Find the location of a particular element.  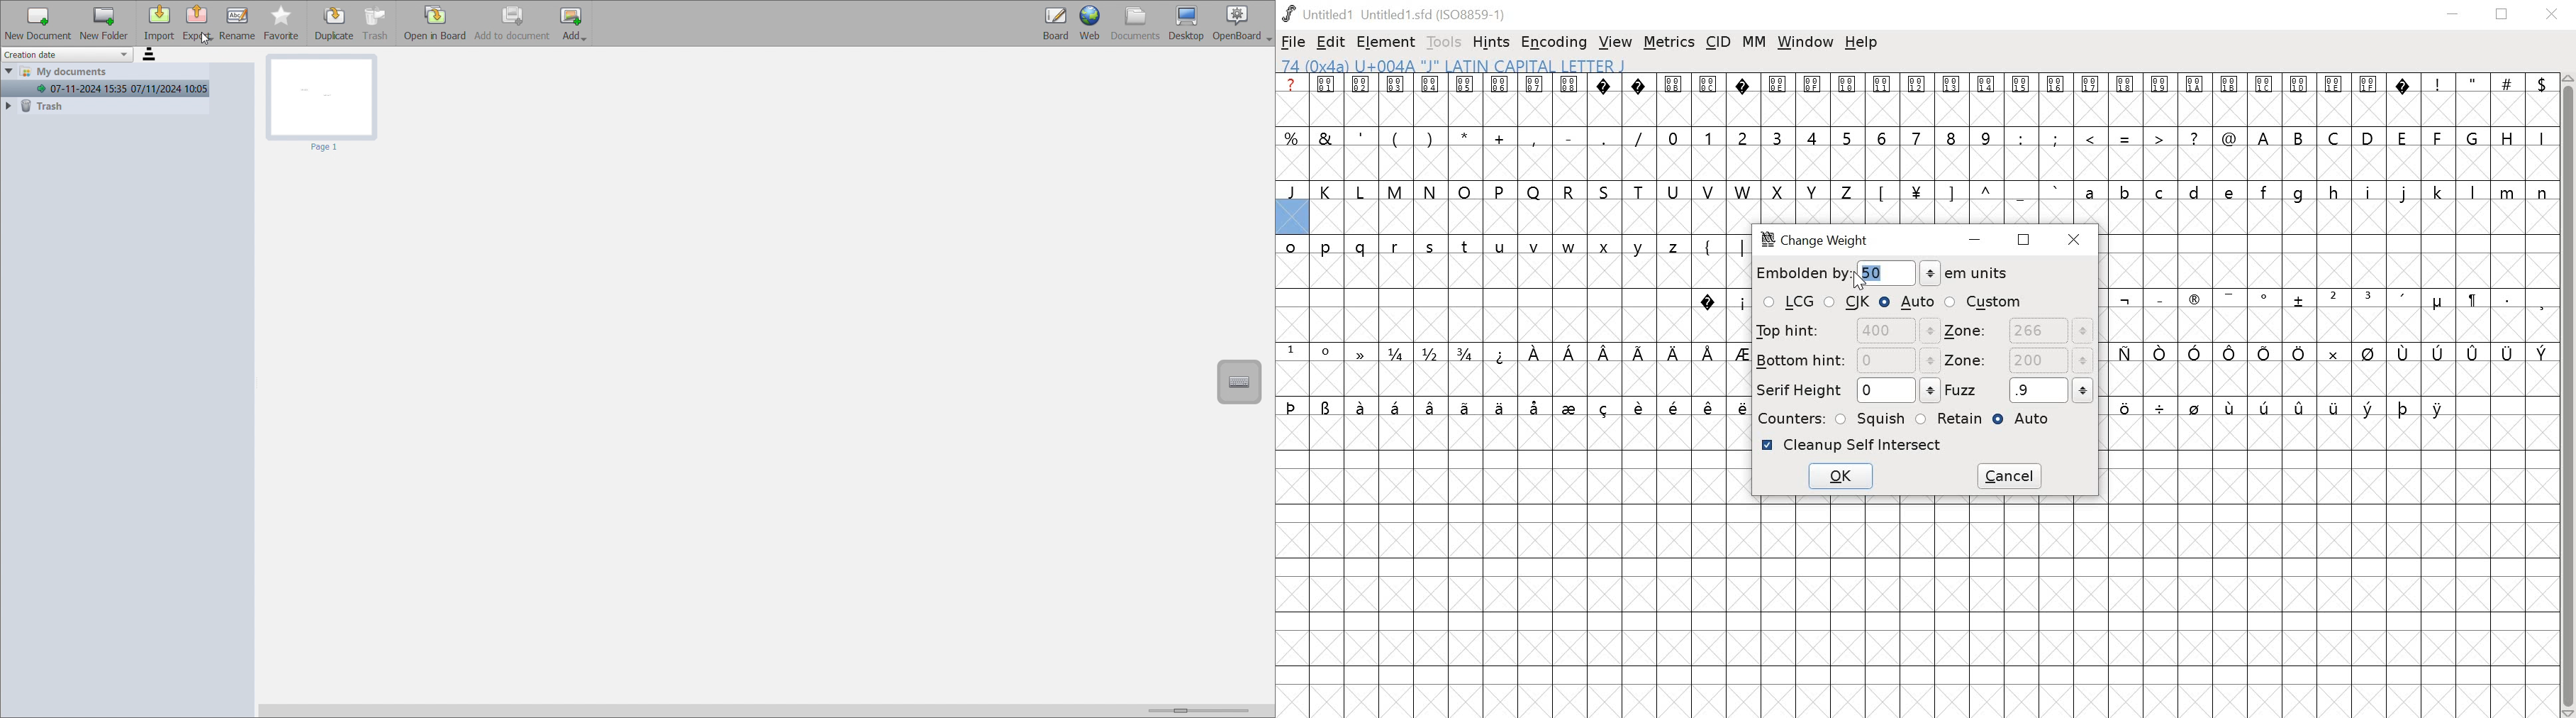

LCG is located at coordinates (1788, 303).